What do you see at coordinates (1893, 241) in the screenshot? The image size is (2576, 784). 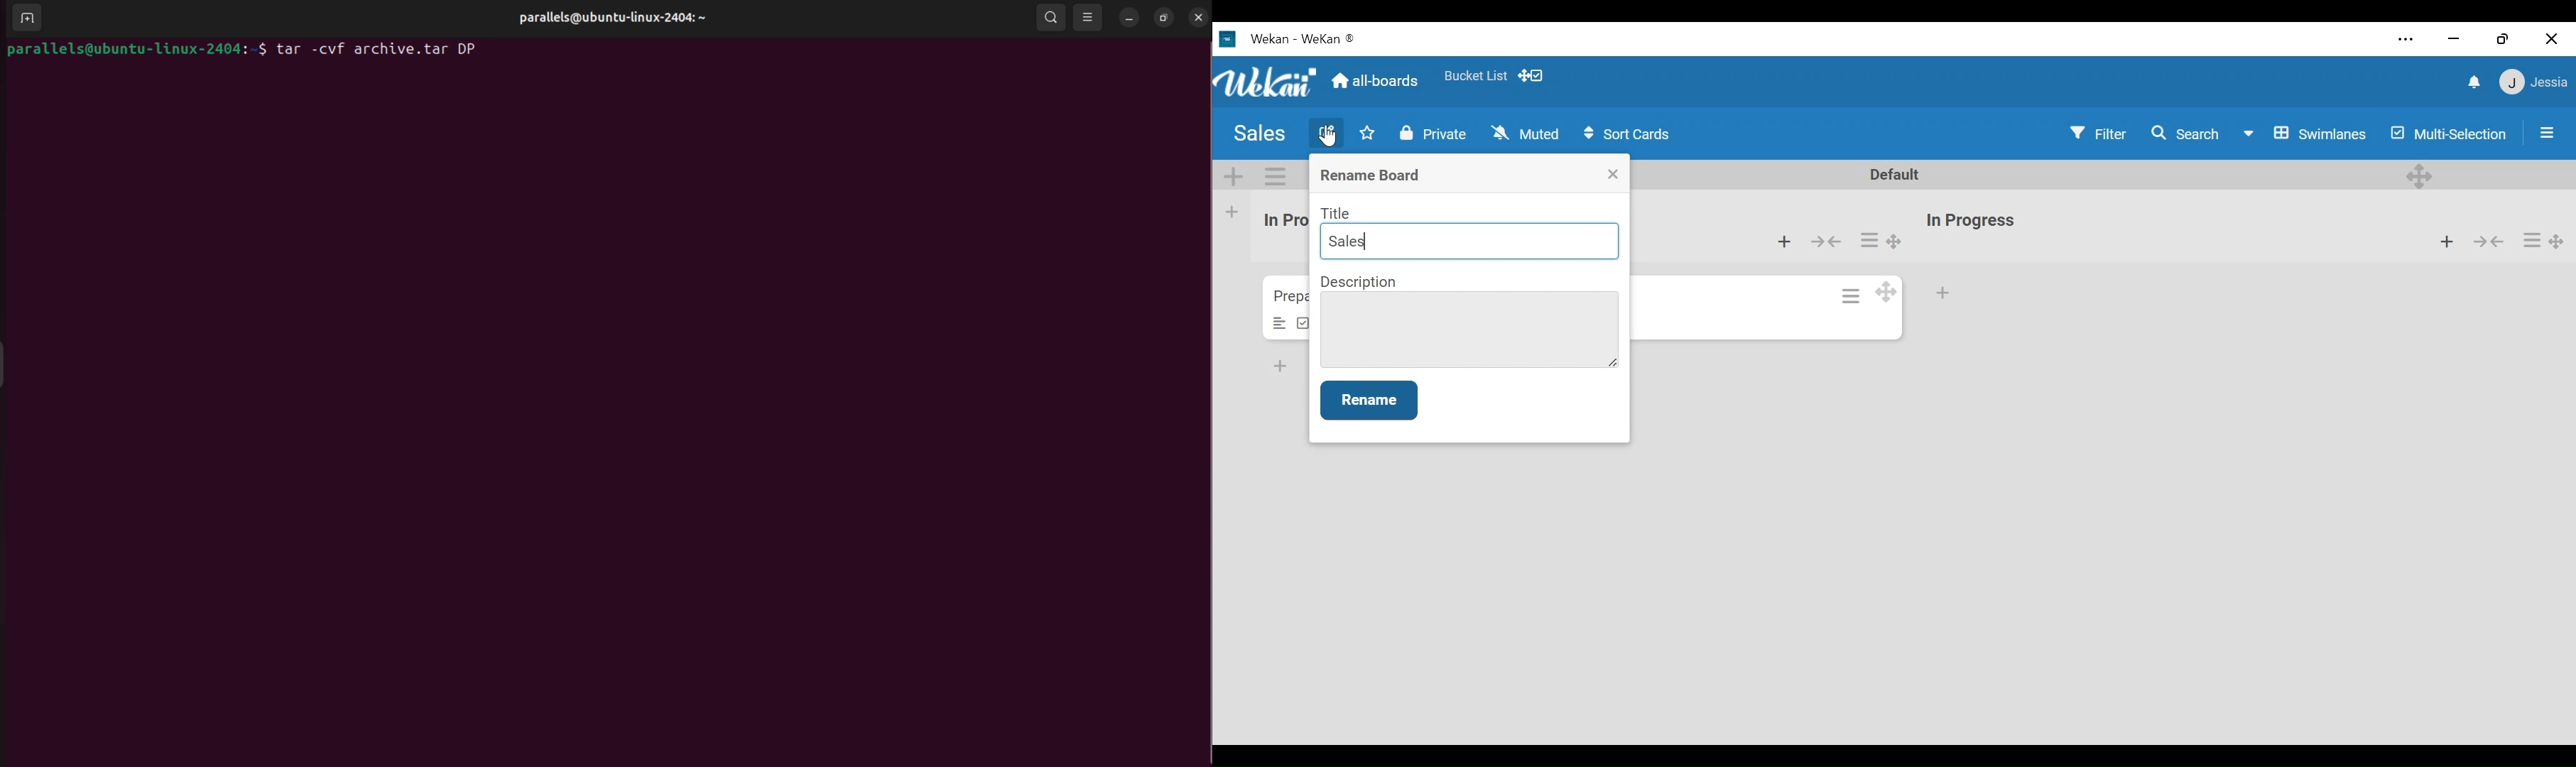 I see `Desktop drag handles` at bounding box center [1893, 241].